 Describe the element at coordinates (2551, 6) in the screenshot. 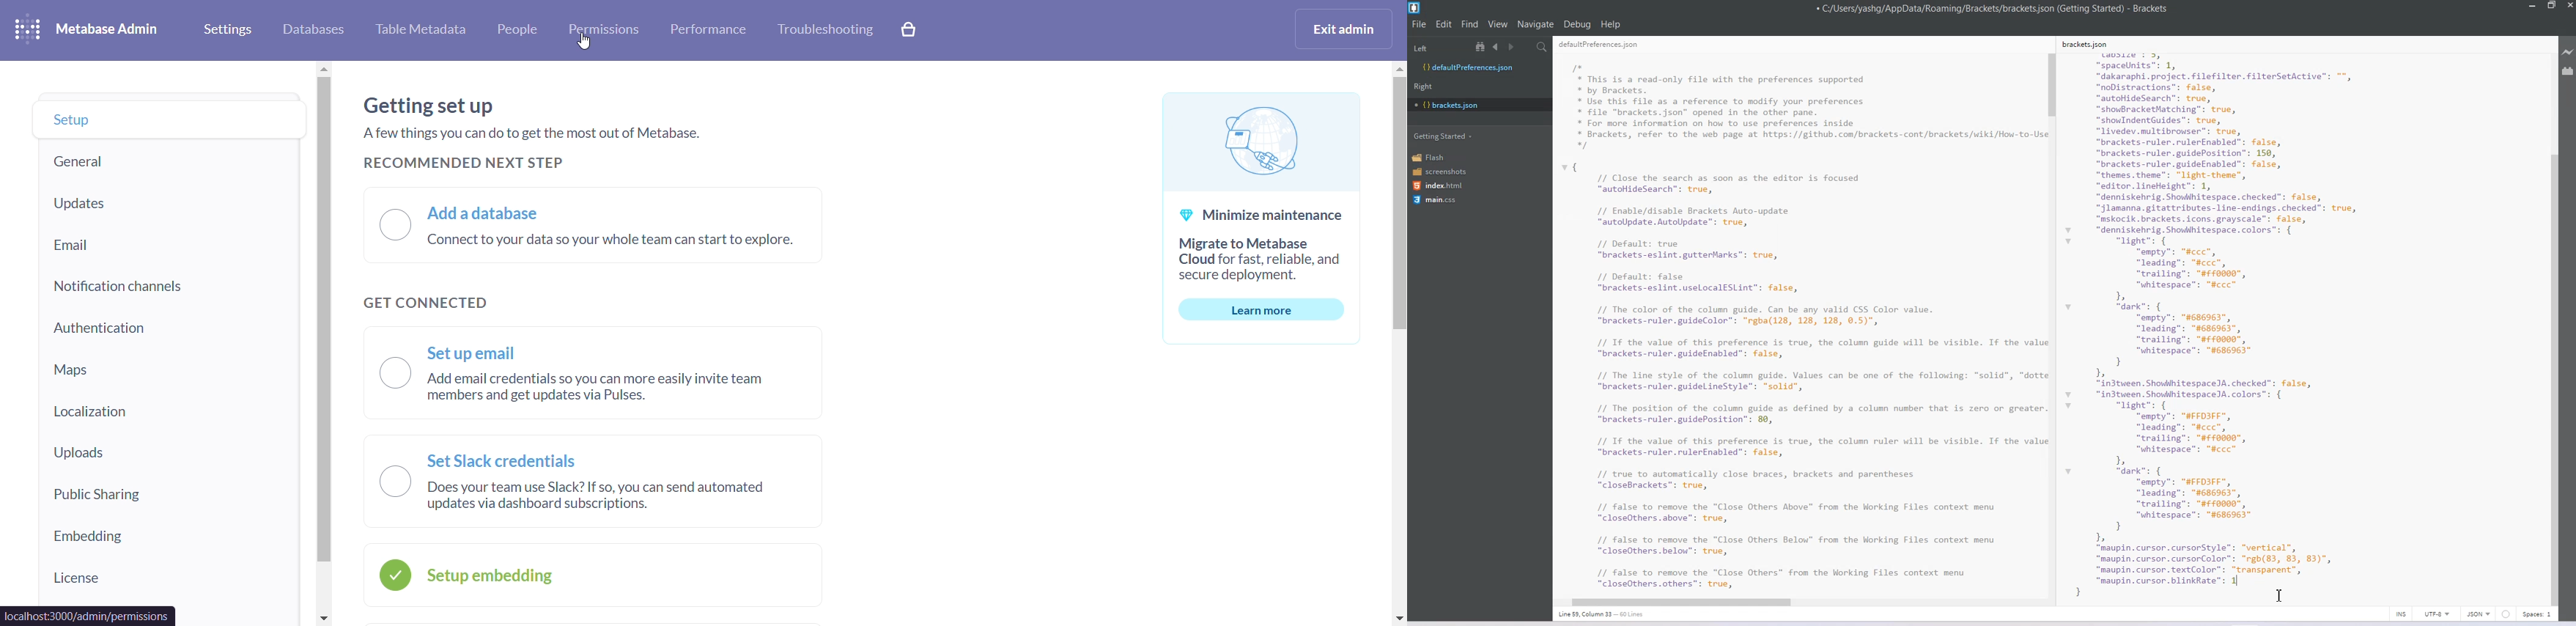

I see `Maximize` at that location.